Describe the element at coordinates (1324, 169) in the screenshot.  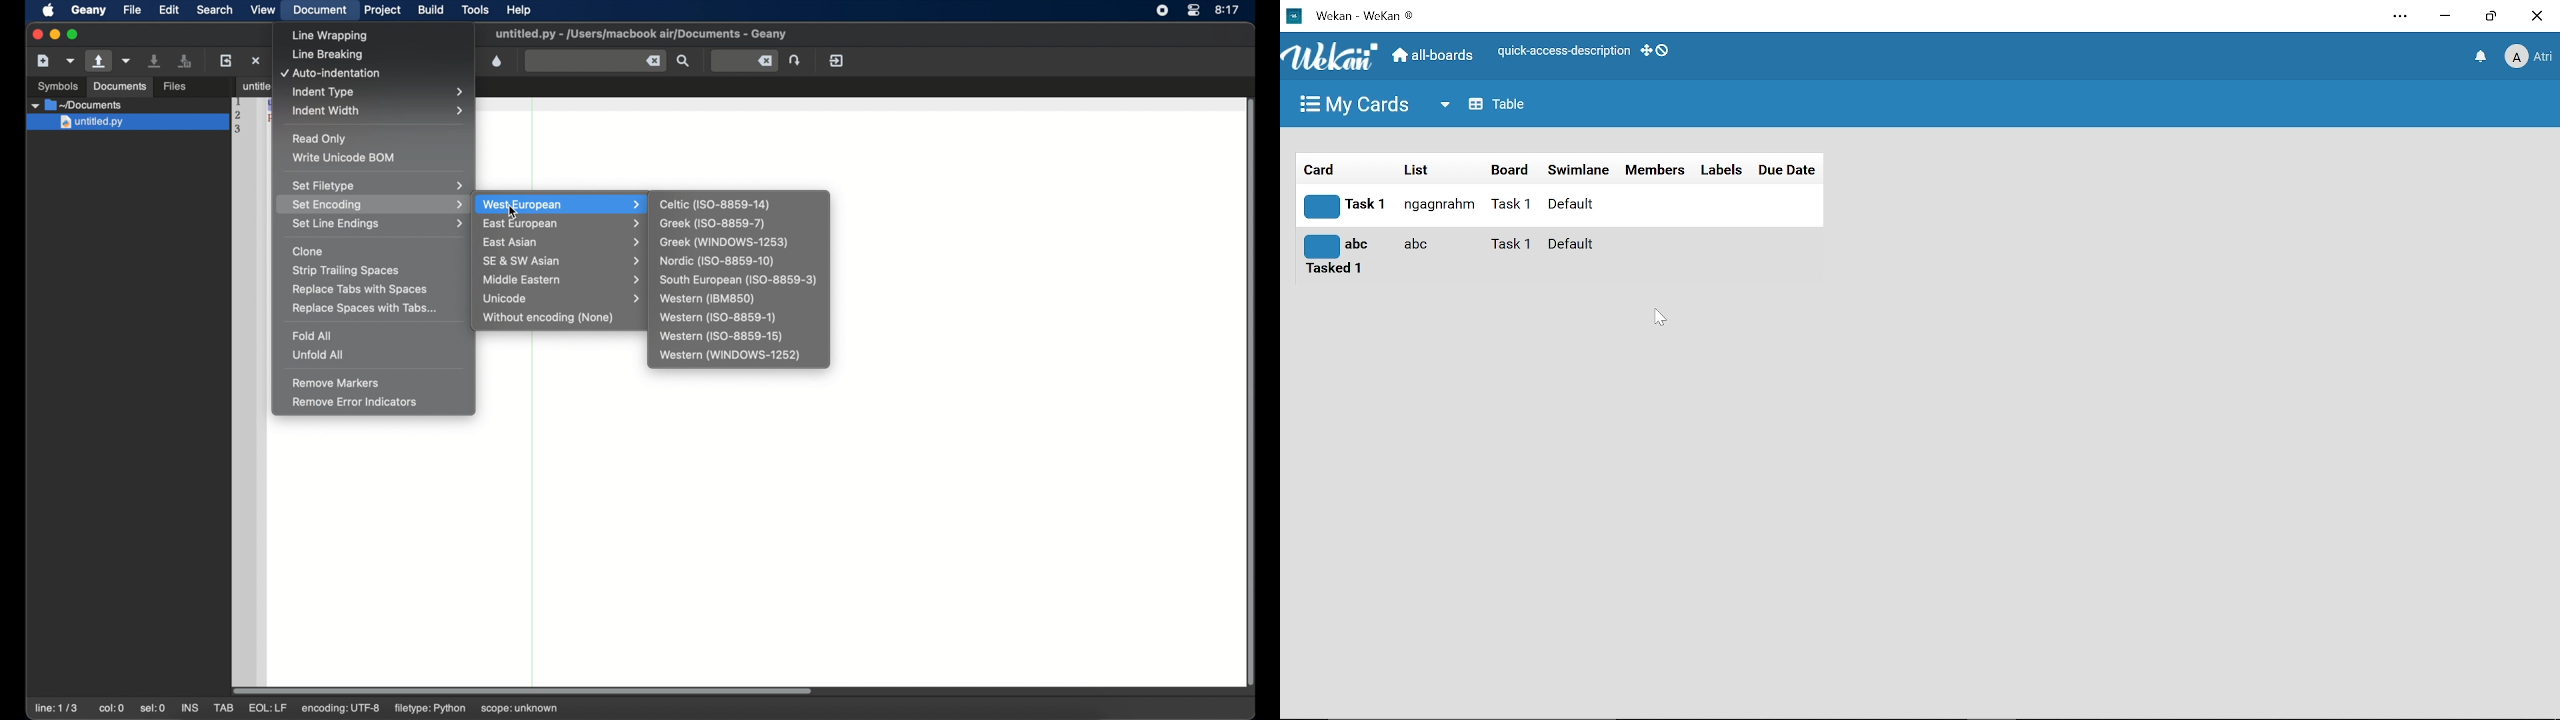
I see `card` at that location.